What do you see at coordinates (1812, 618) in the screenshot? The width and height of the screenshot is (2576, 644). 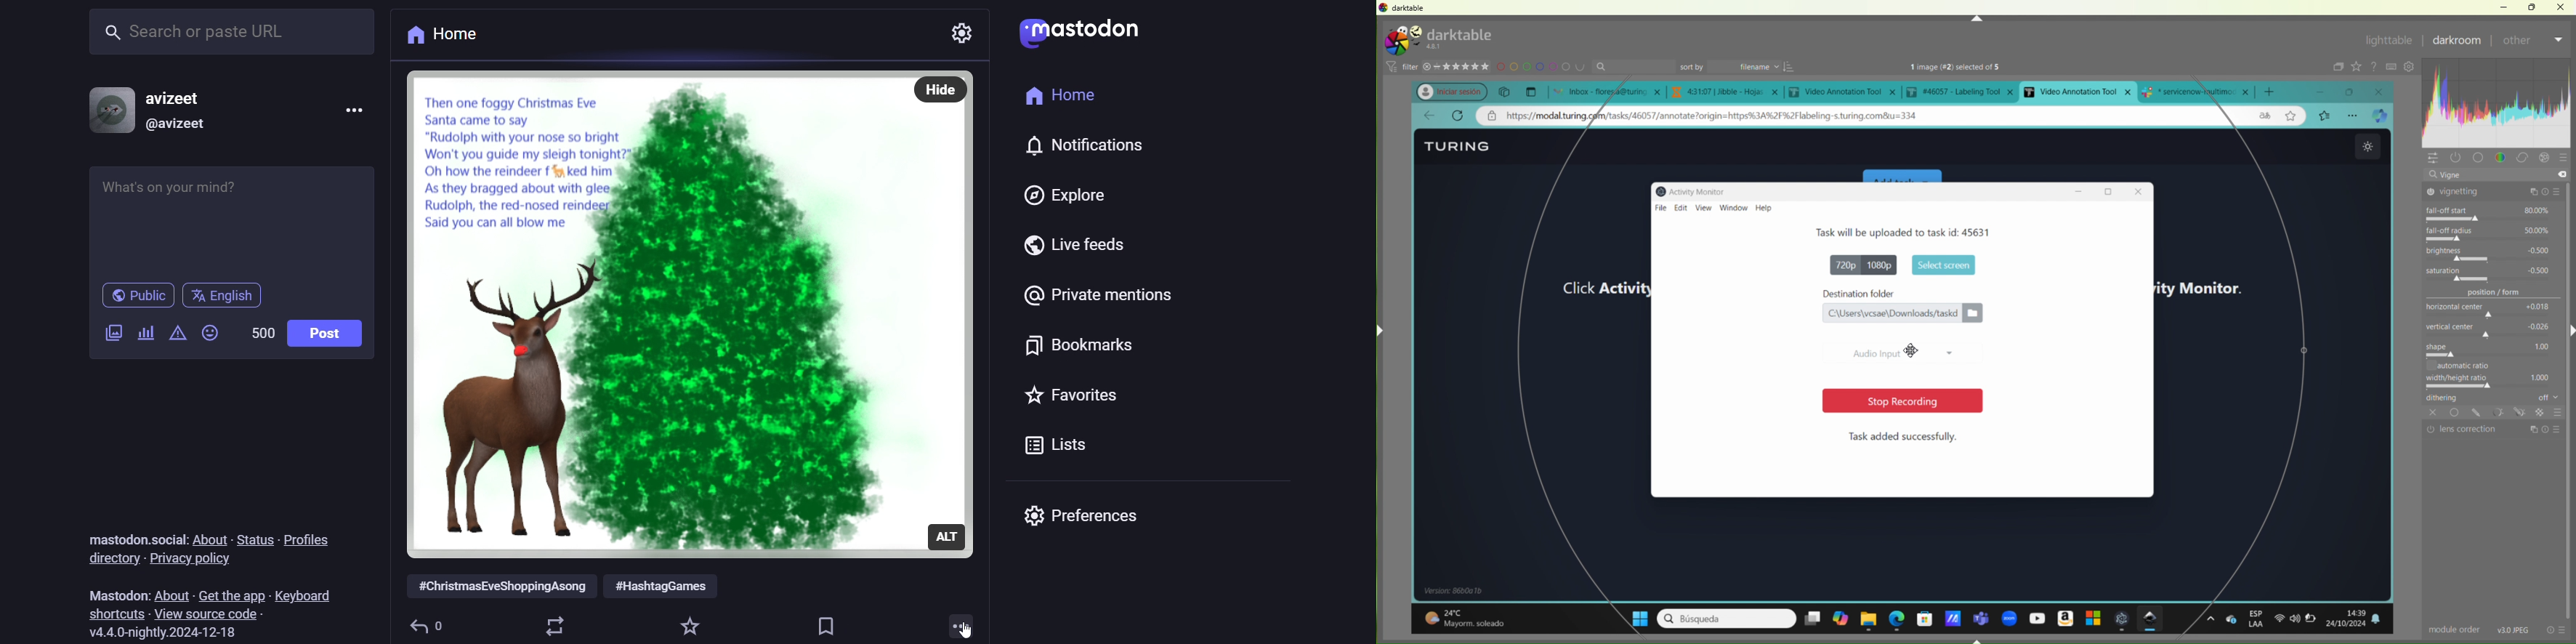 I see `desktopms` at bounding box center [1812, 618].